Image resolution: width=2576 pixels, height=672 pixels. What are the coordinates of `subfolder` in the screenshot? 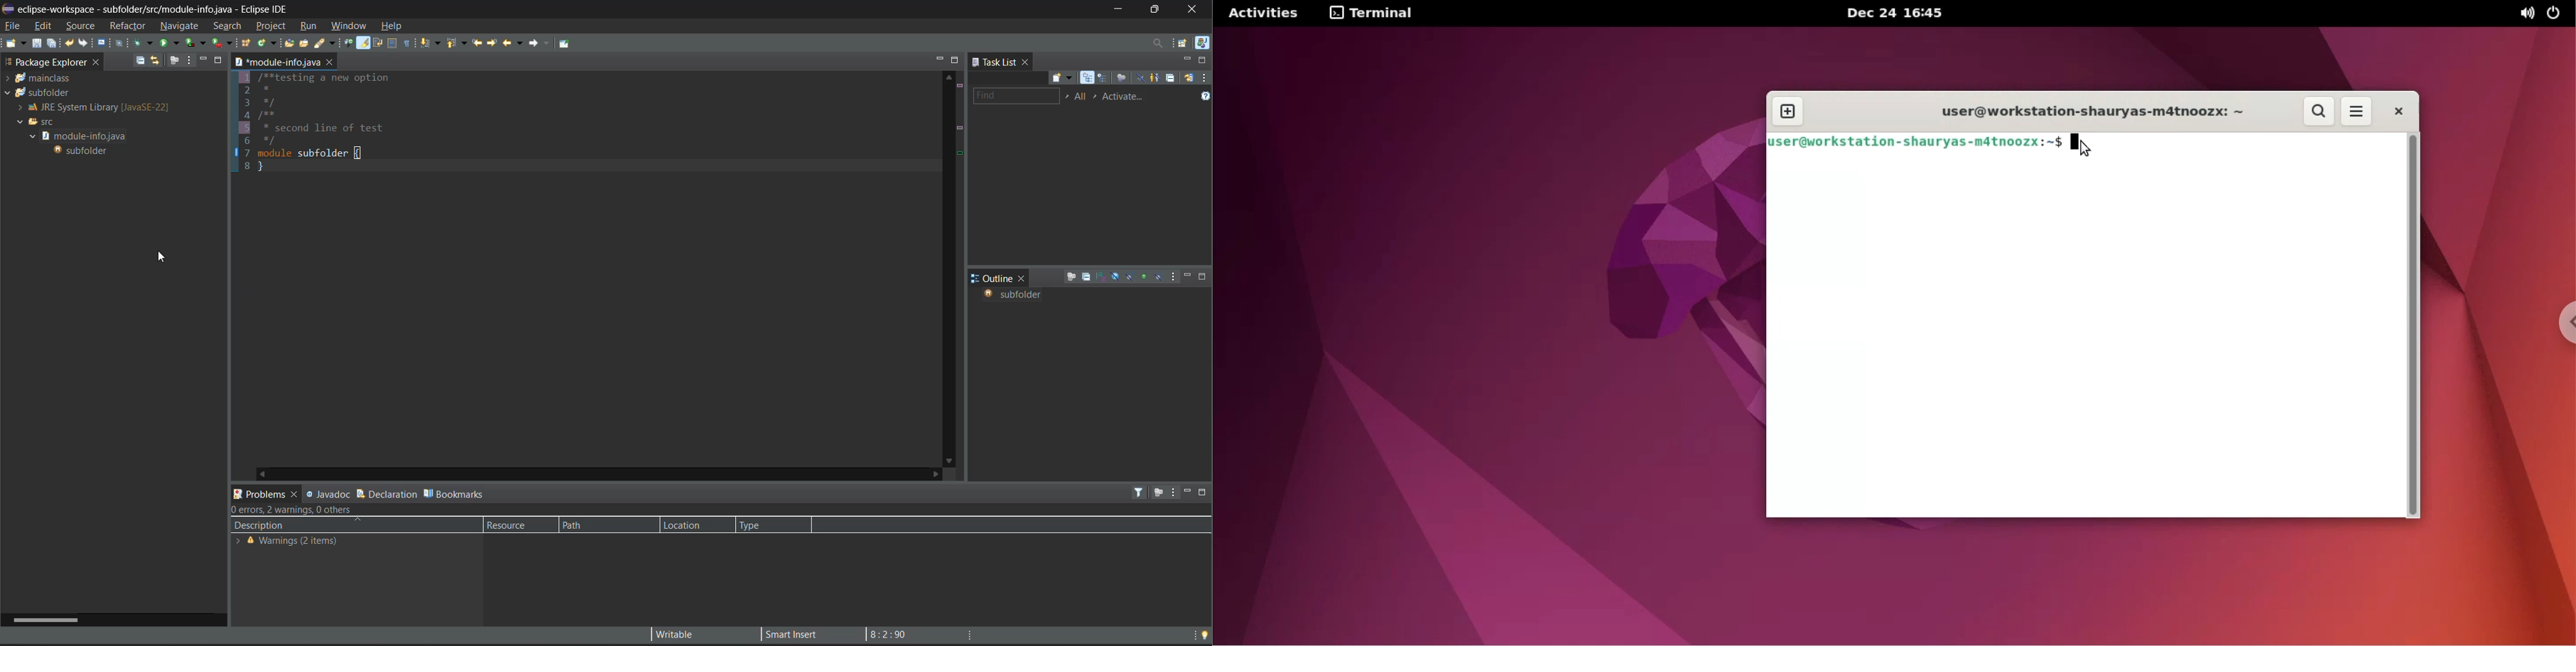 It's located at (83, 150).